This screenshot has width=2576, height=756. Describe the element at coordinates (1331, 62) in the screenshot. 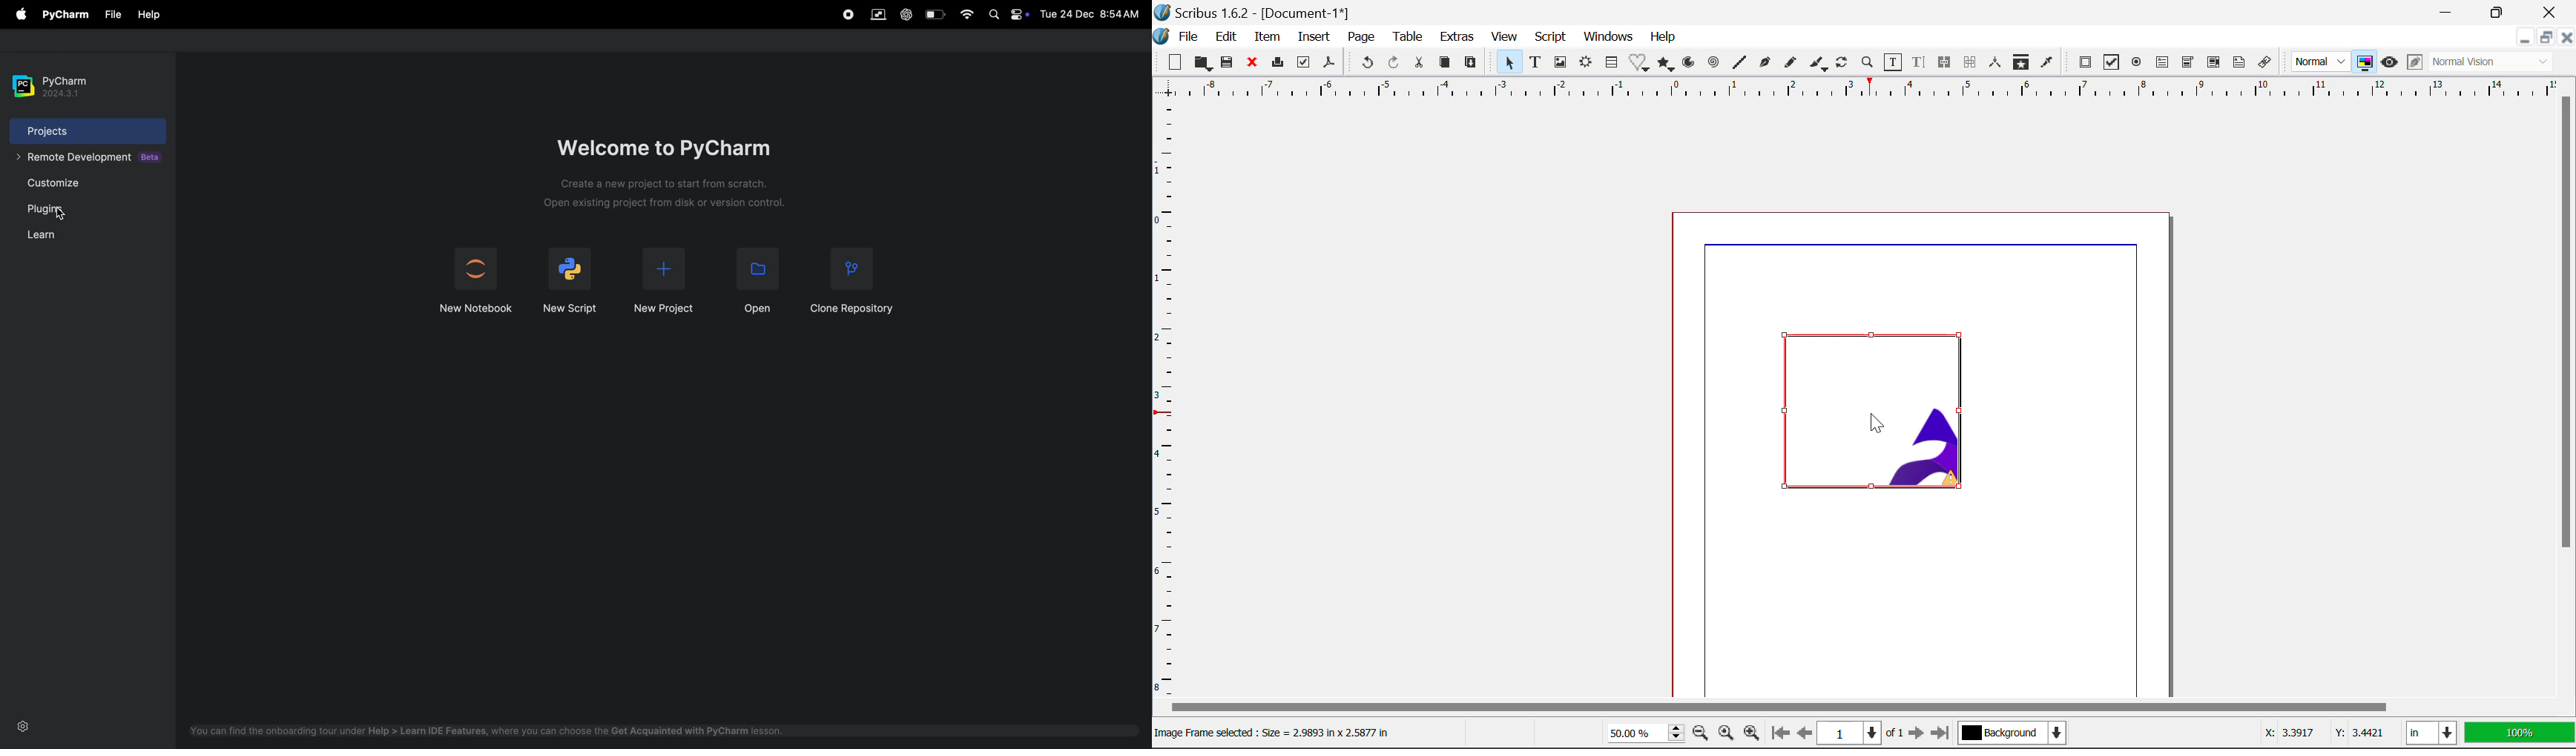

I see `Save as Pdf` at that location.